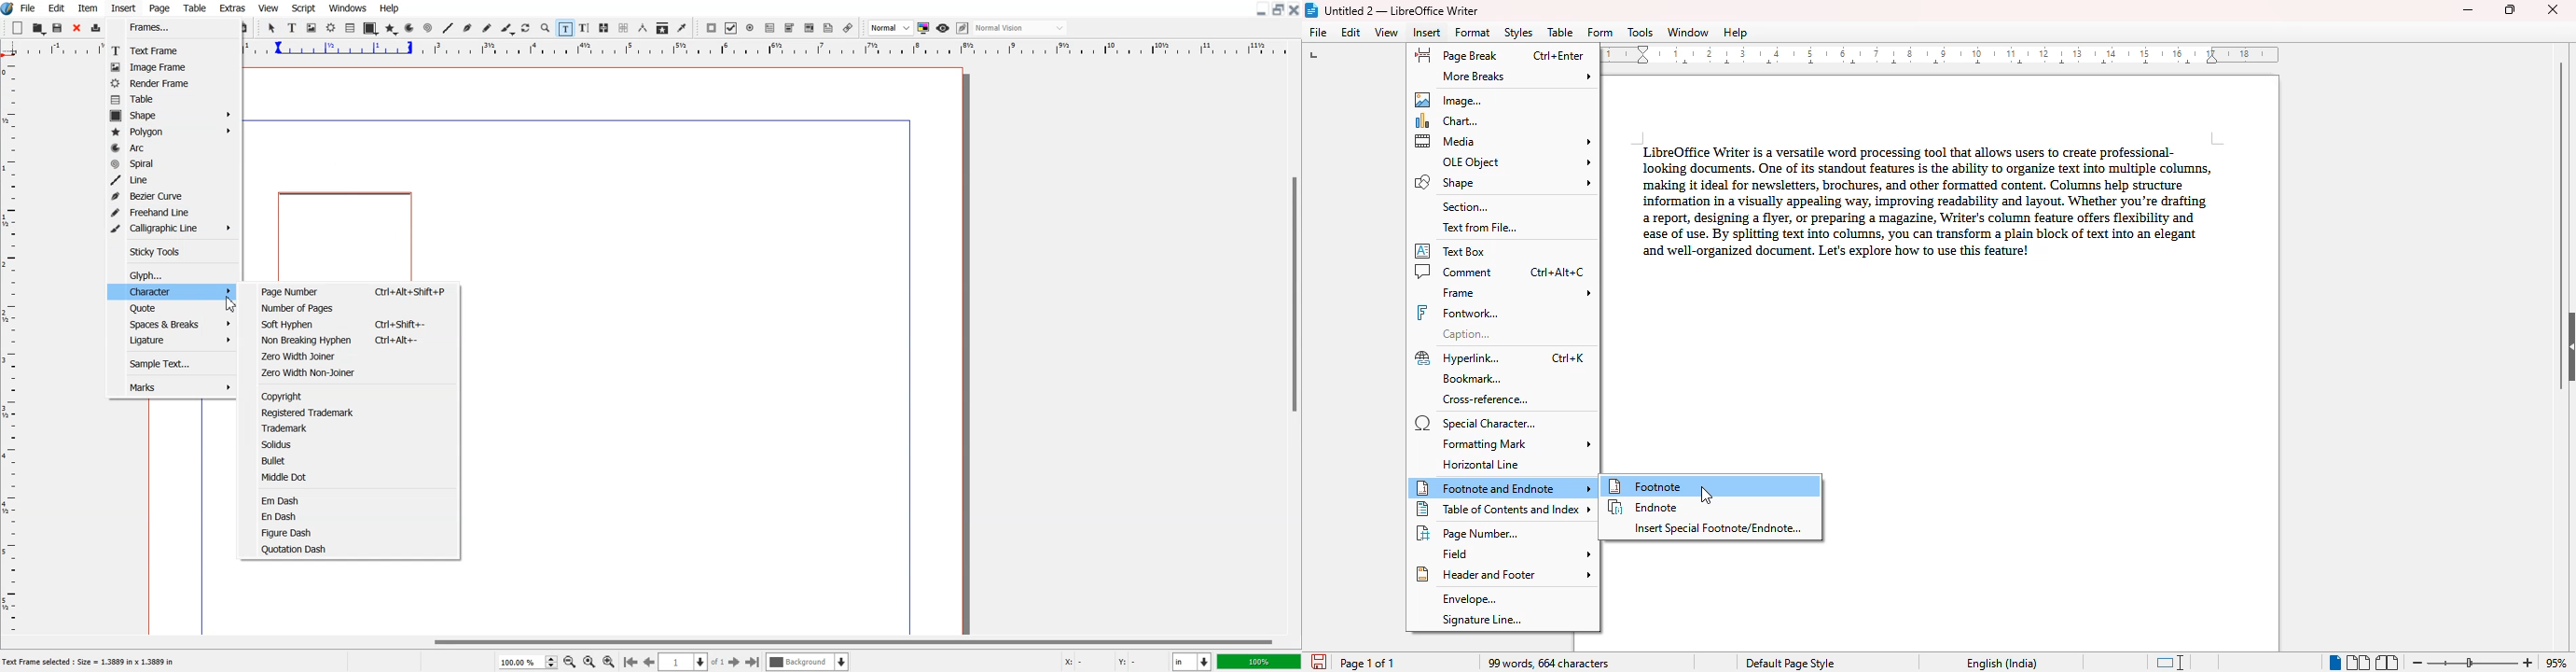  I want to click on Select Zoom Level, so click(529, 662).